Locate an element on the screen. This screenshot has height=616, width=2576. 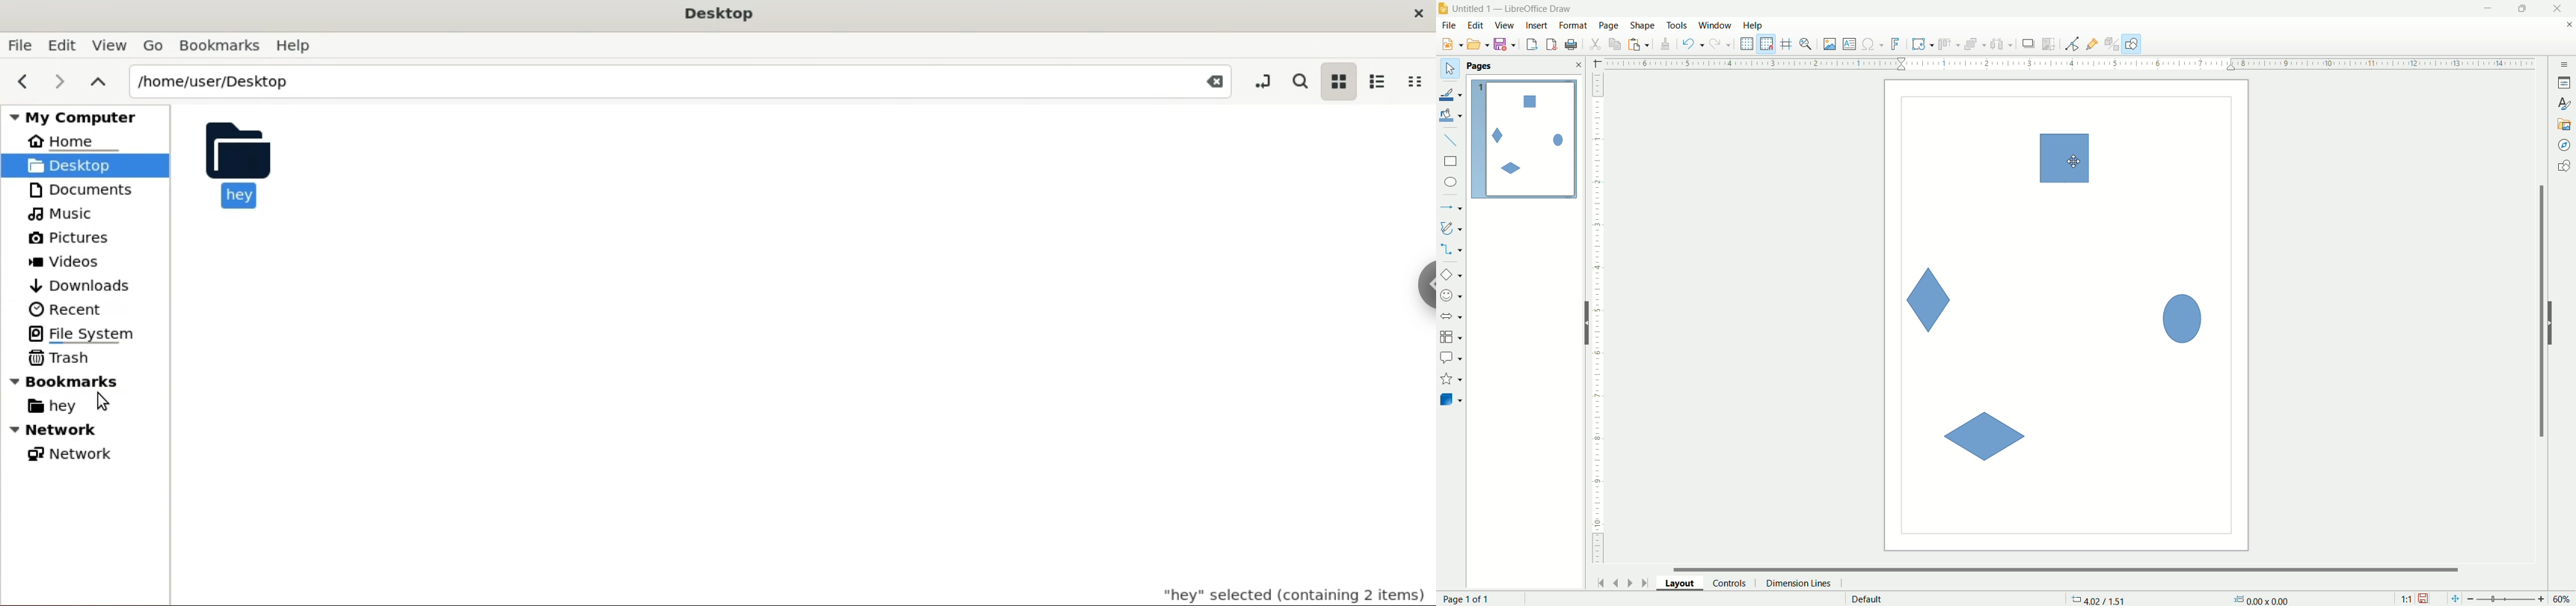
fontwork text is located at coordinates (1898, 45).